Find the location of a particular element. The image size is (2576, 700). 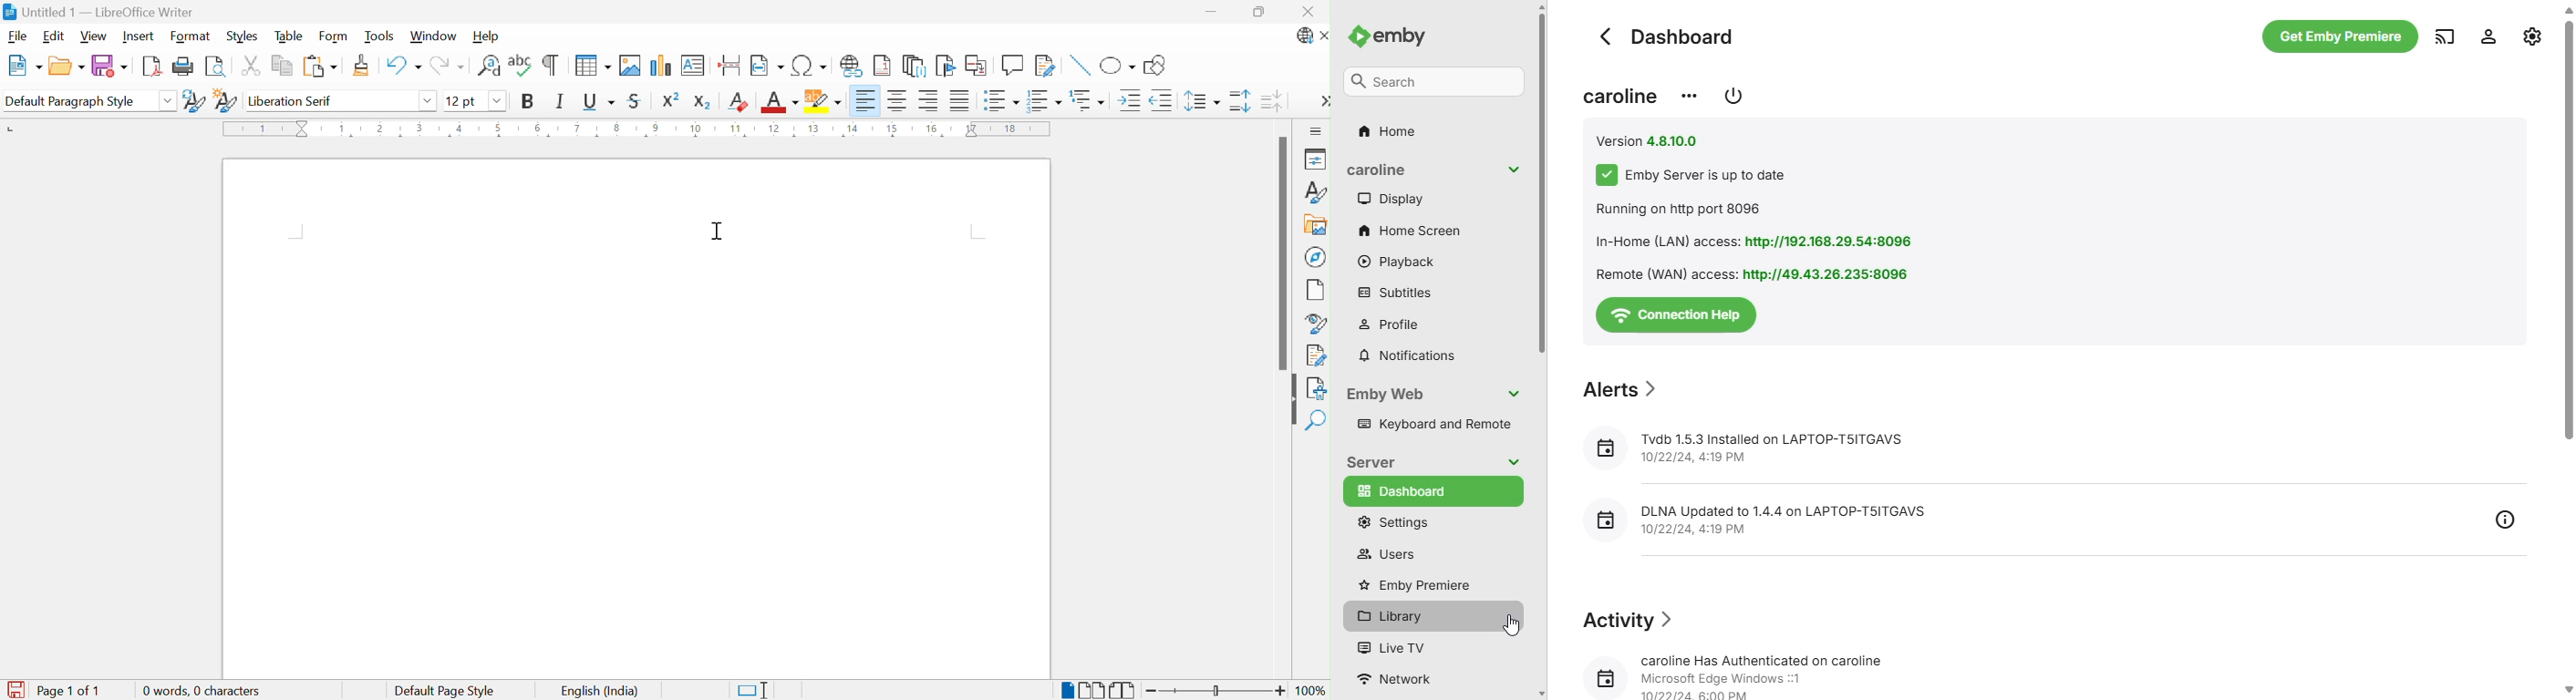

Check spelling is located at coordinates (518, 63).